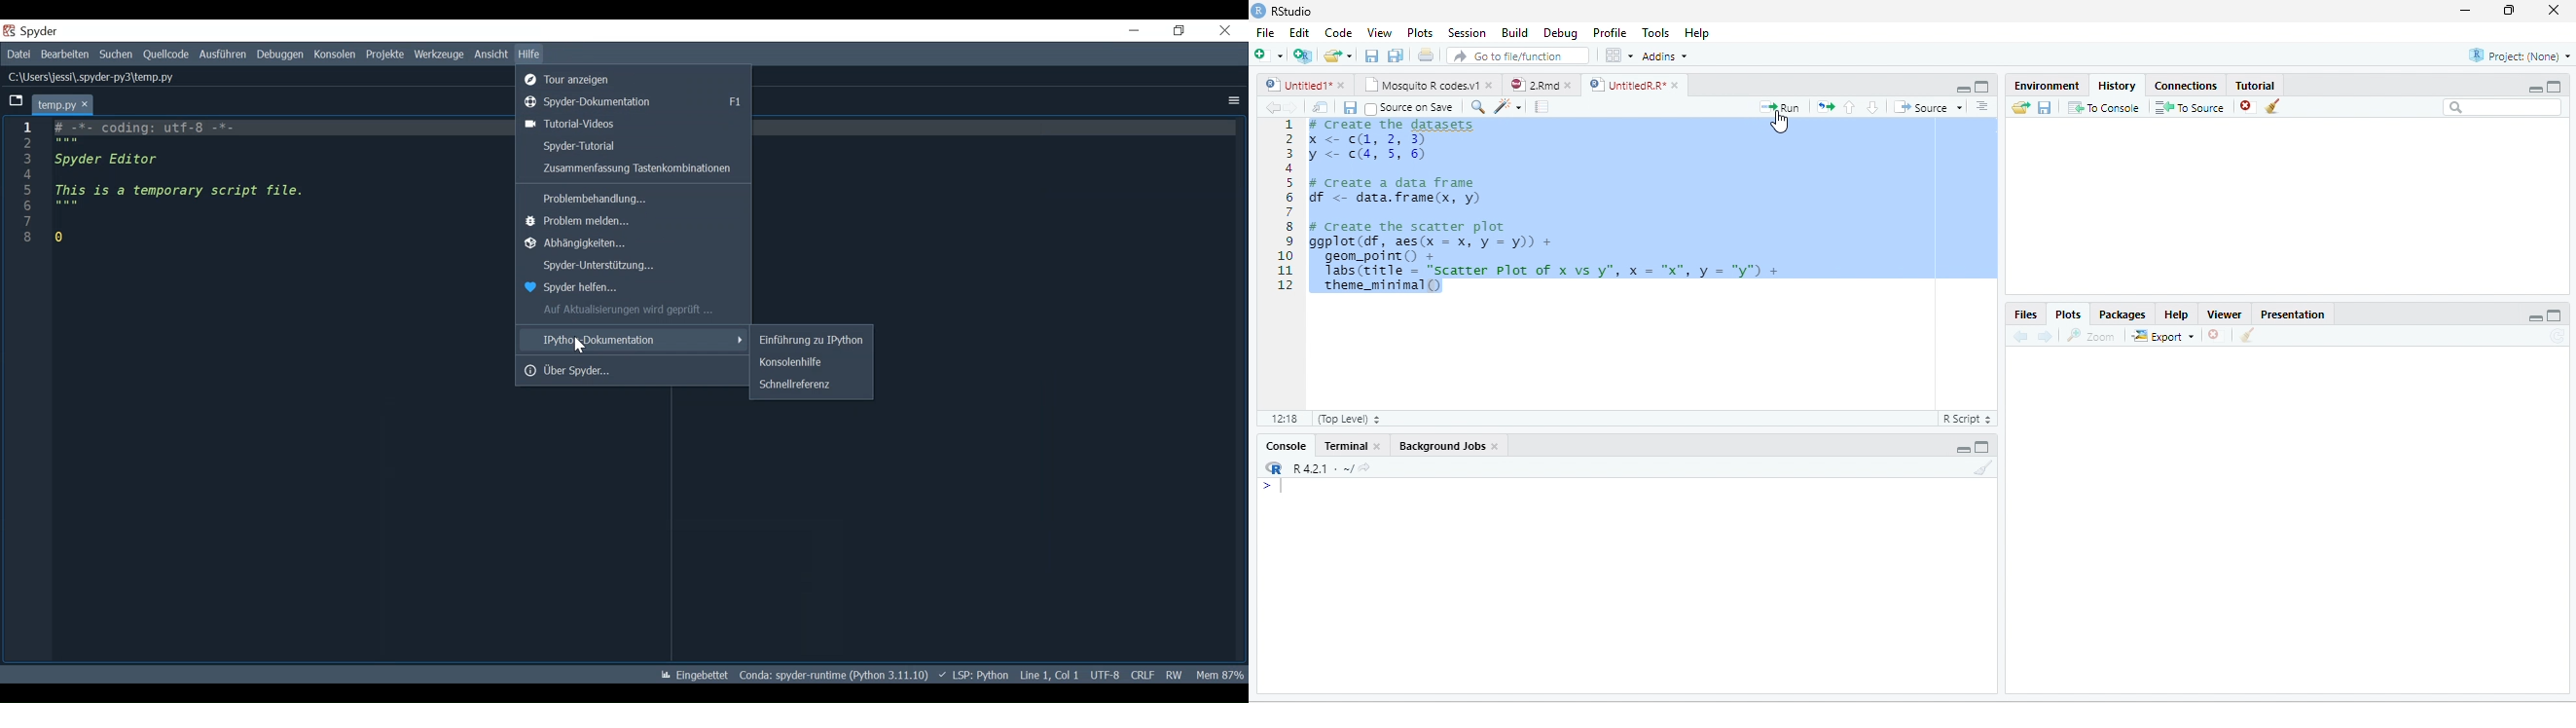  Describe the element at coordinates (1298, 32) in the screenshot. I see `Edit` at that location.